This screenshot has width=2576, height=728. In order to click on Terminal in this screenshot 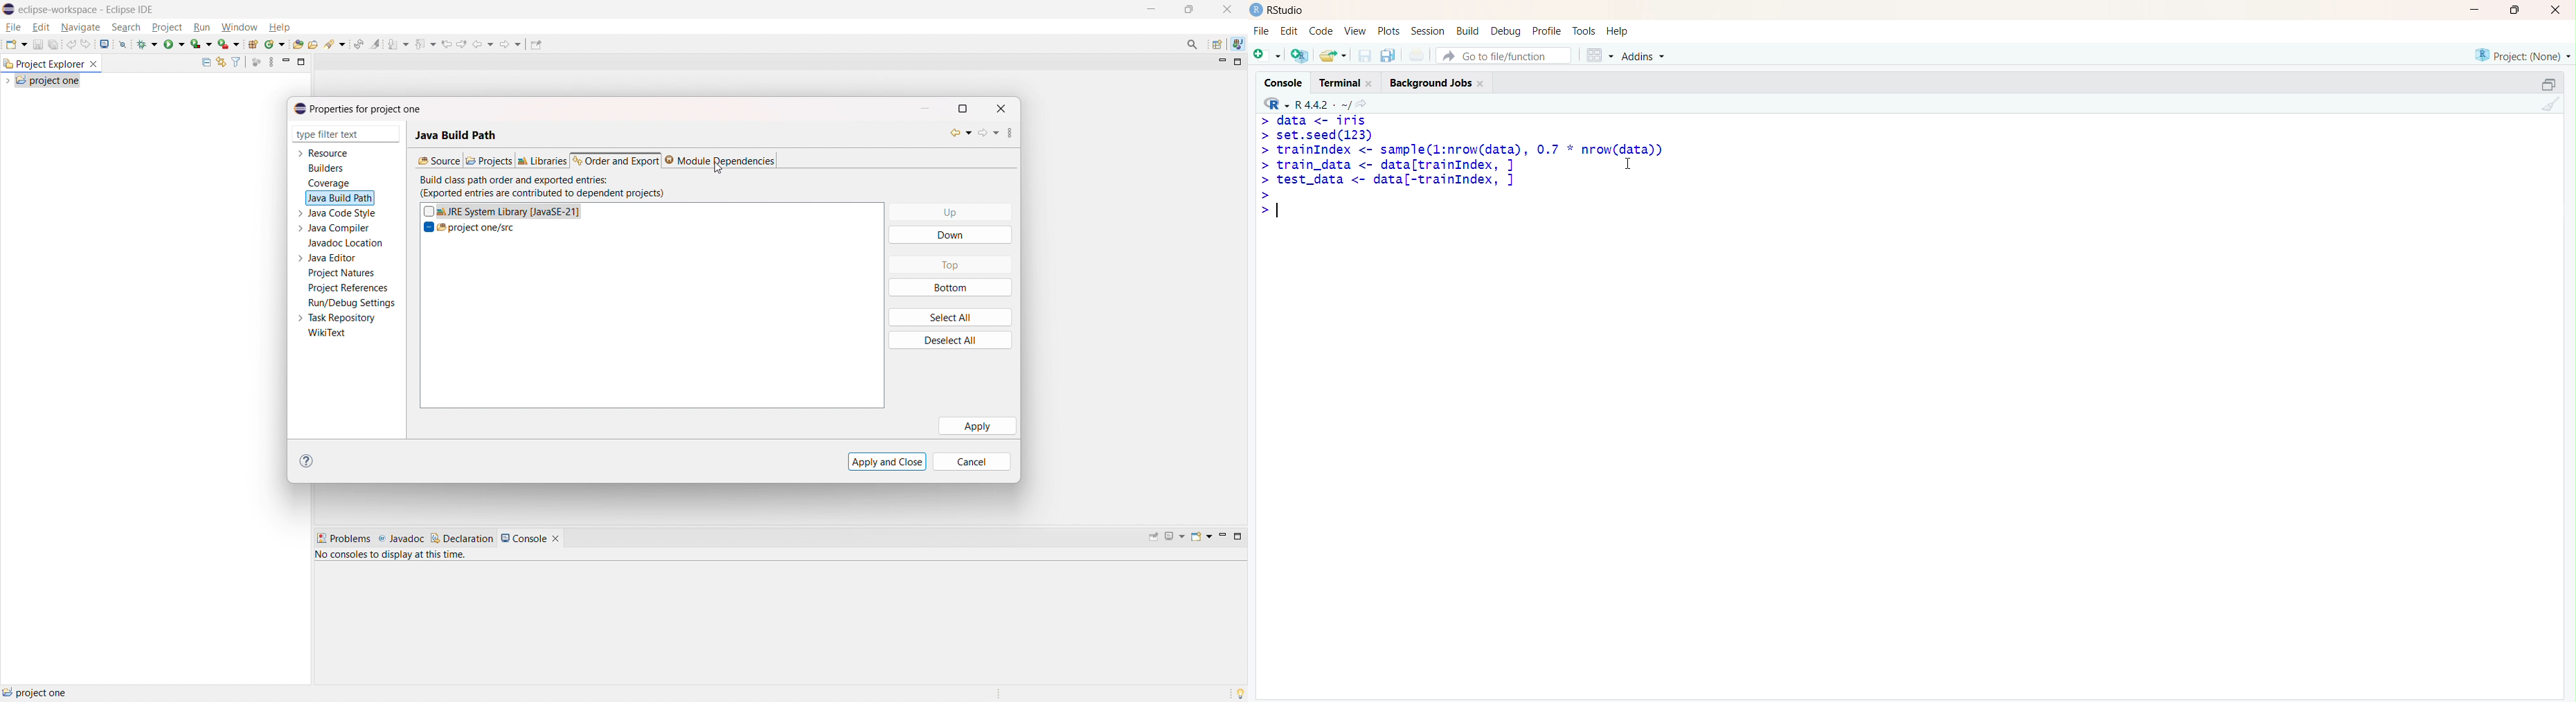, I will do `click(1345, 80)`.